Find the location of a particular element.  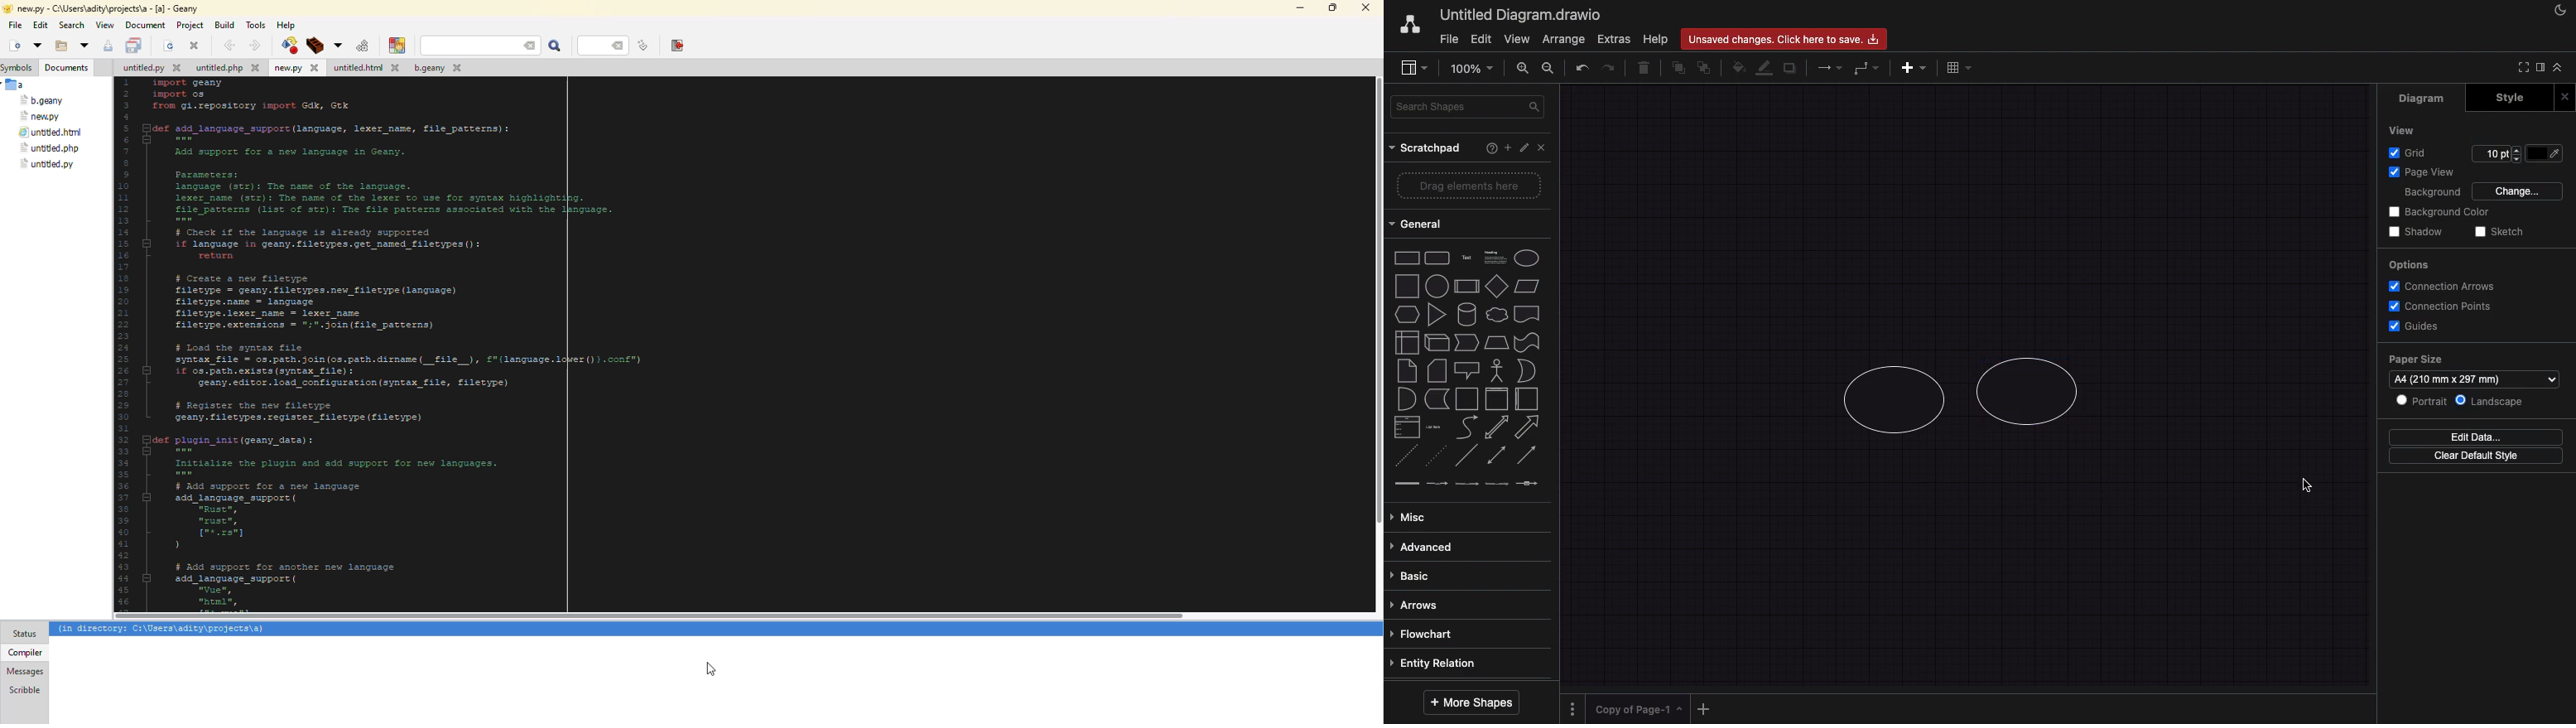

line color is located at coordinates (1763, 67).